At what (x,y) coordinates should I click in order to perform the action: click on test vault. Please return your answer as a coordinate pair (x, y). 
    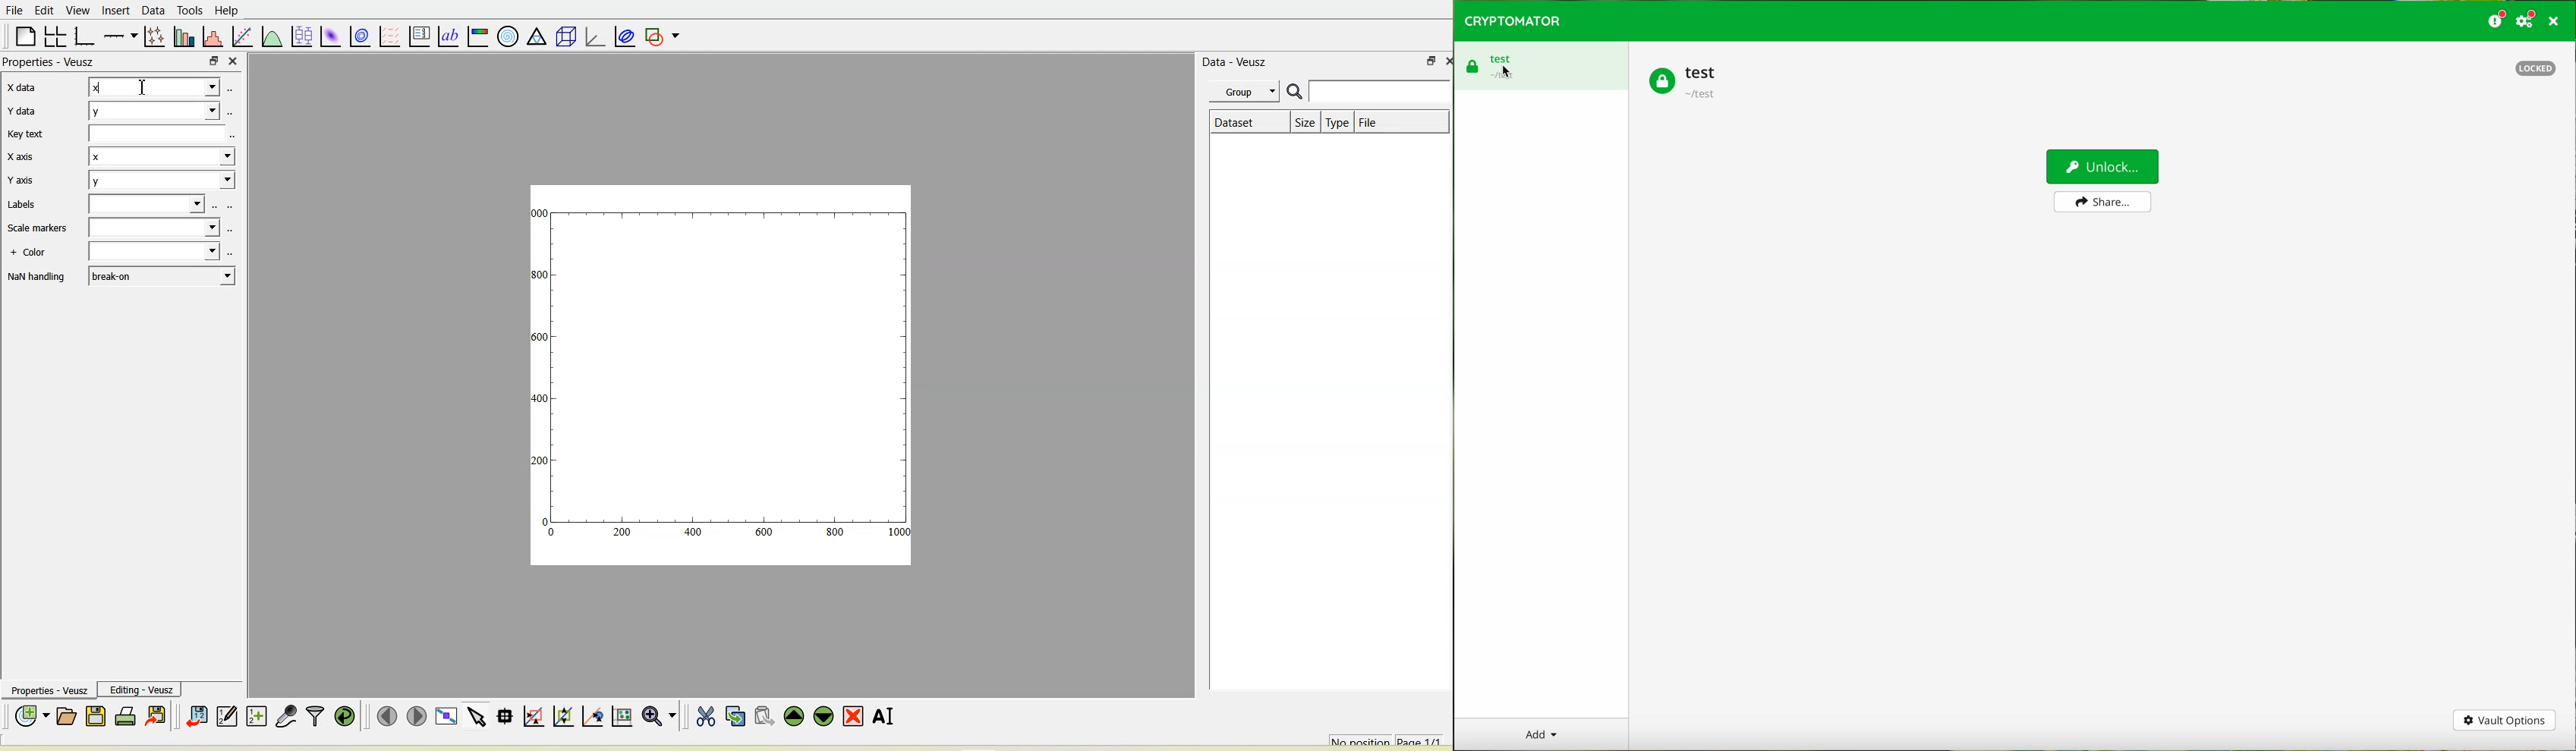
    Looking at the image, I should click on (1684, 83).